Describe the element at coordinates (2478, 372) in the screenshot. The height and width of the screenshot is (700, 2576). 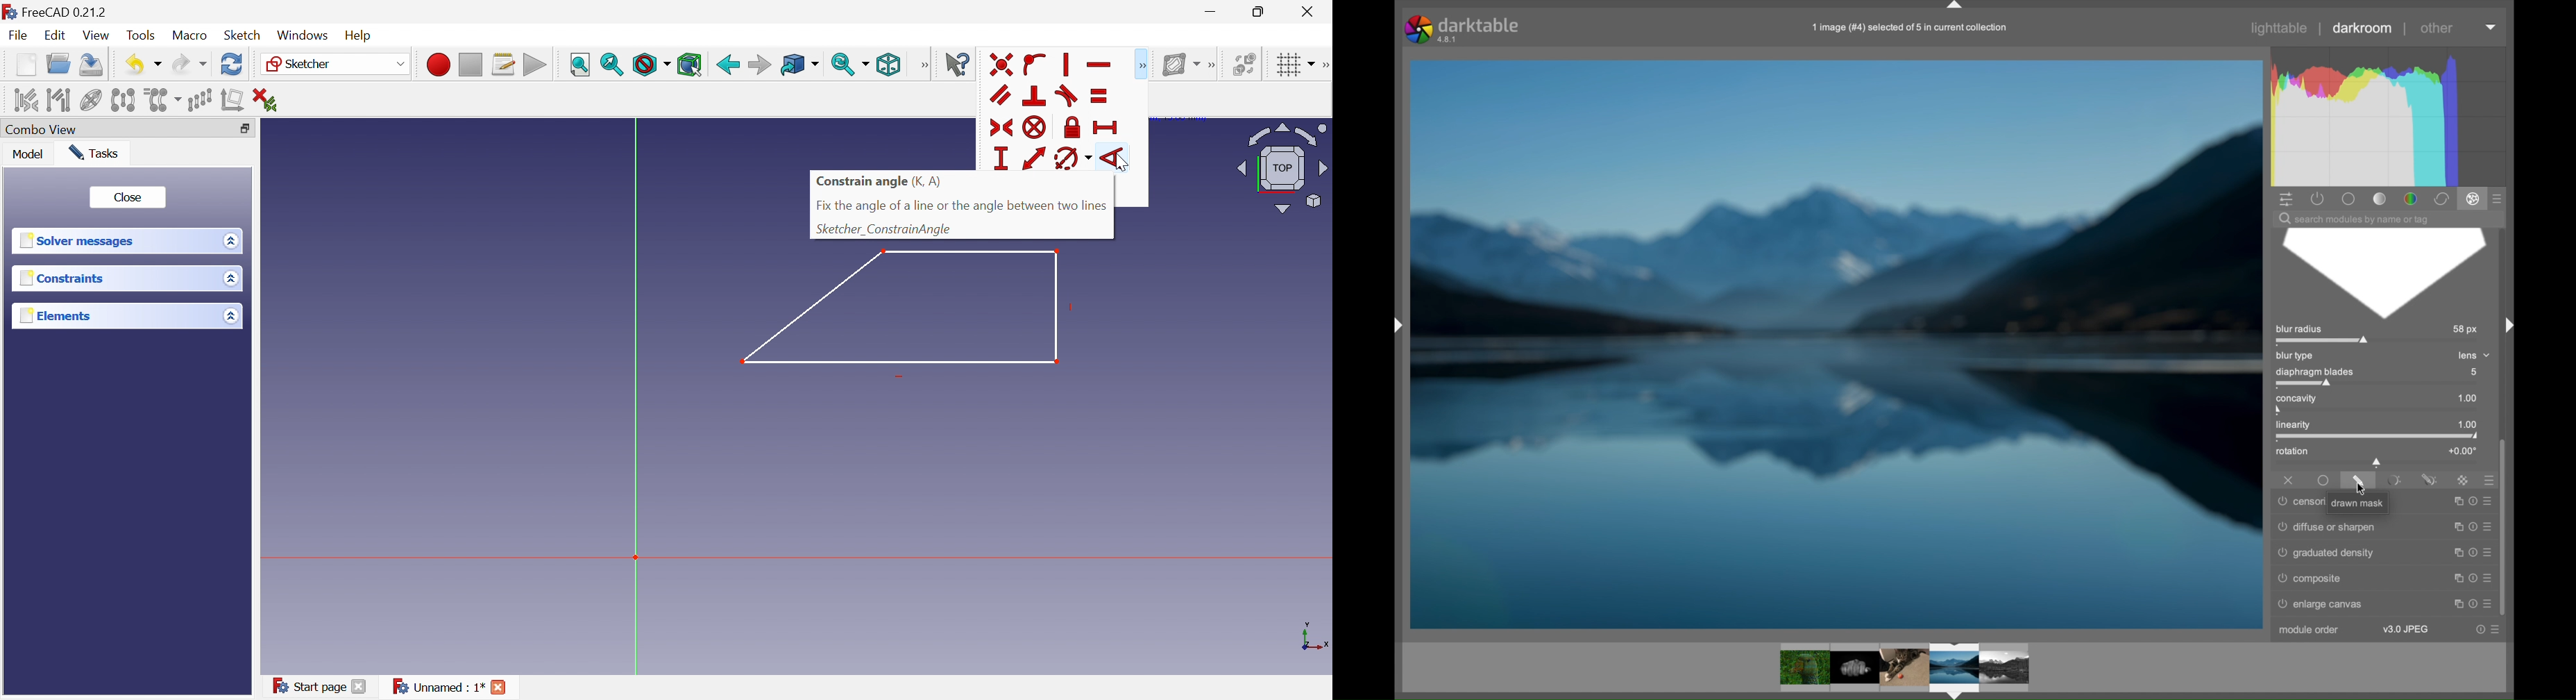
I see `5` at that location.